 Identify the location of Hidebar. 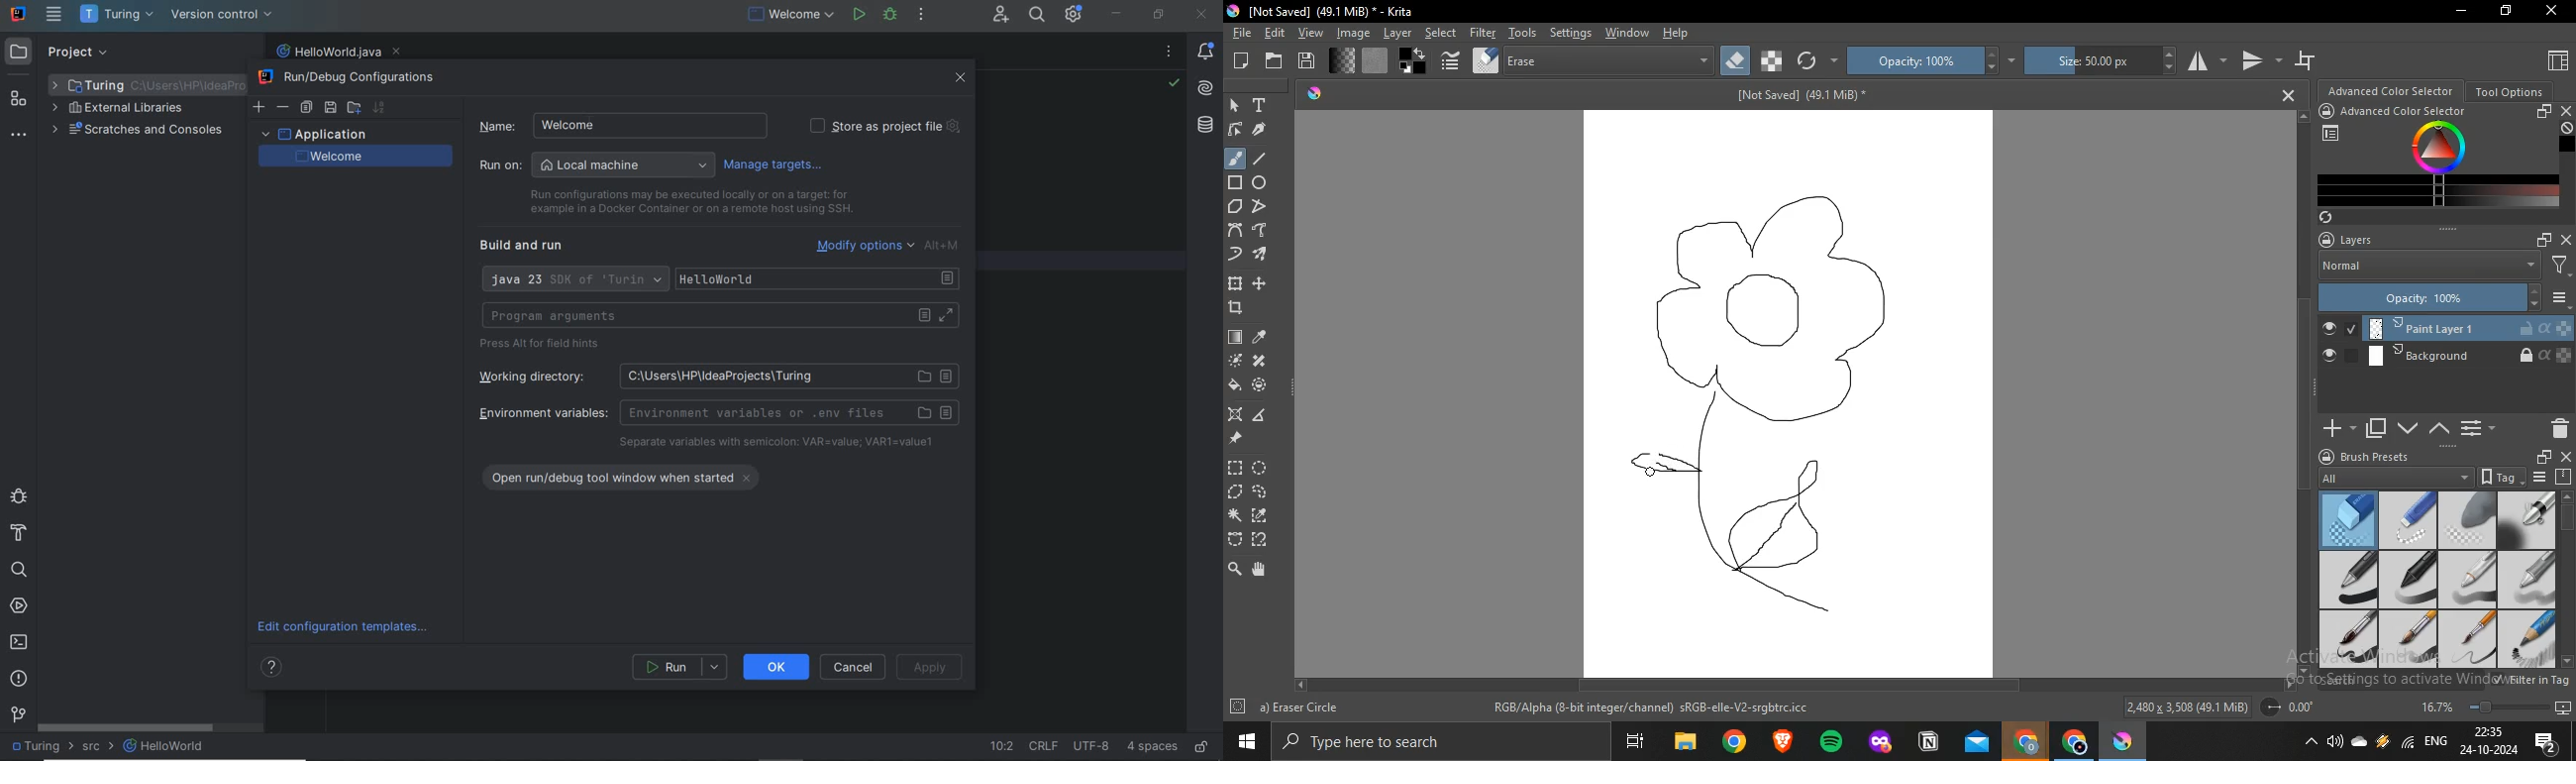
(2309, 741).